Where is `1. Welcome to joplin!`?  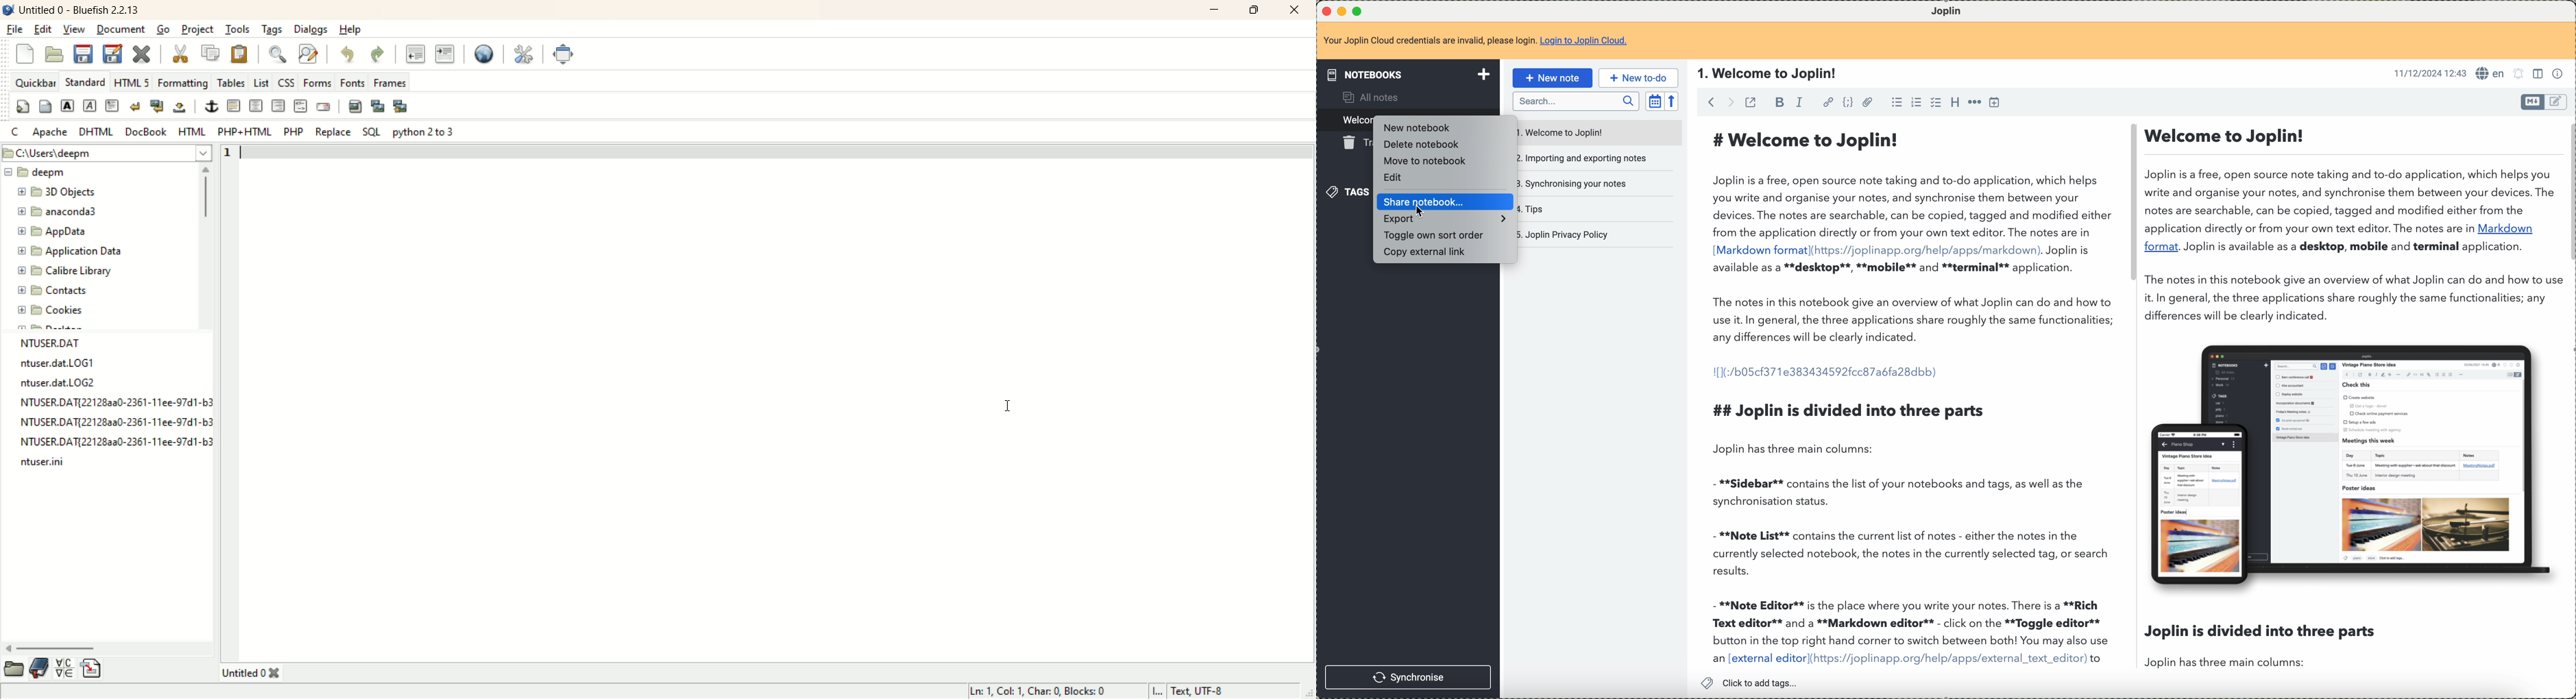 1. Welcome to joplin! is located at coordinates (1767, 73).